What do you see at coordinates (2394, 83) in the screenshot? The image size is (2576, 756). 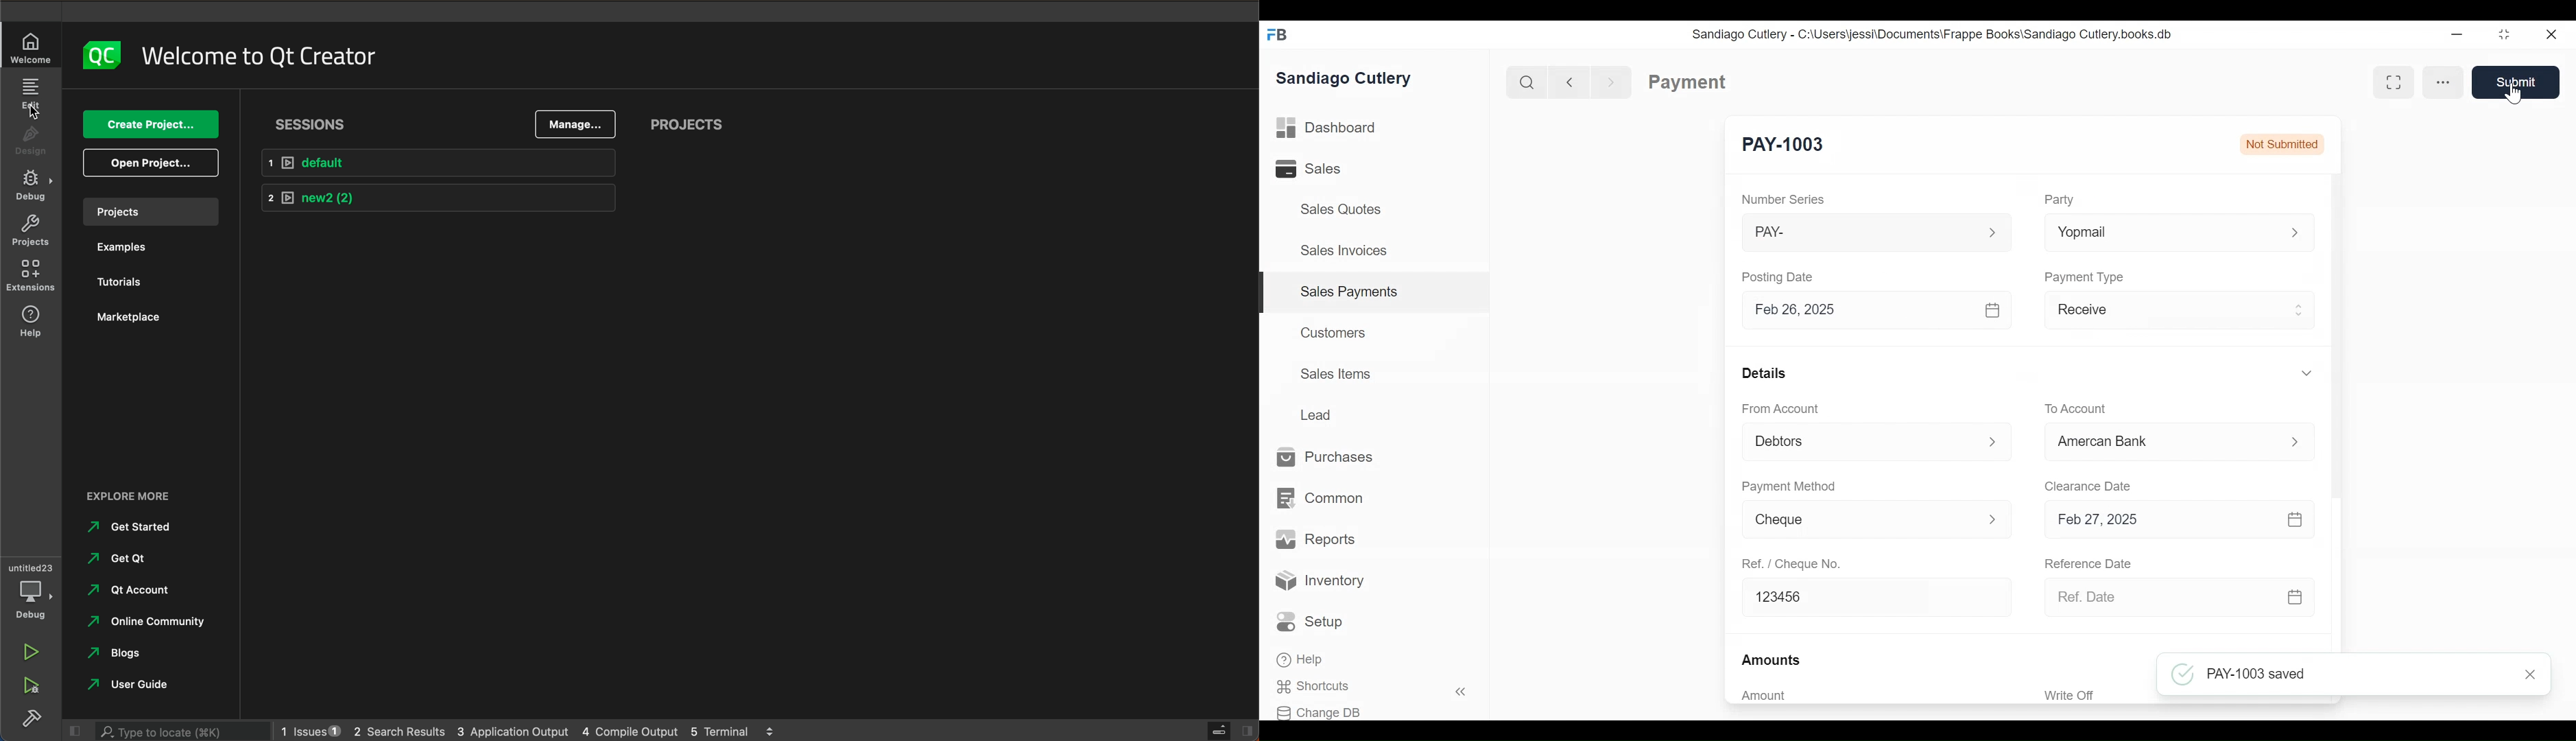 I see `Toggle form and full width ` at bounding box center [2394, 83].